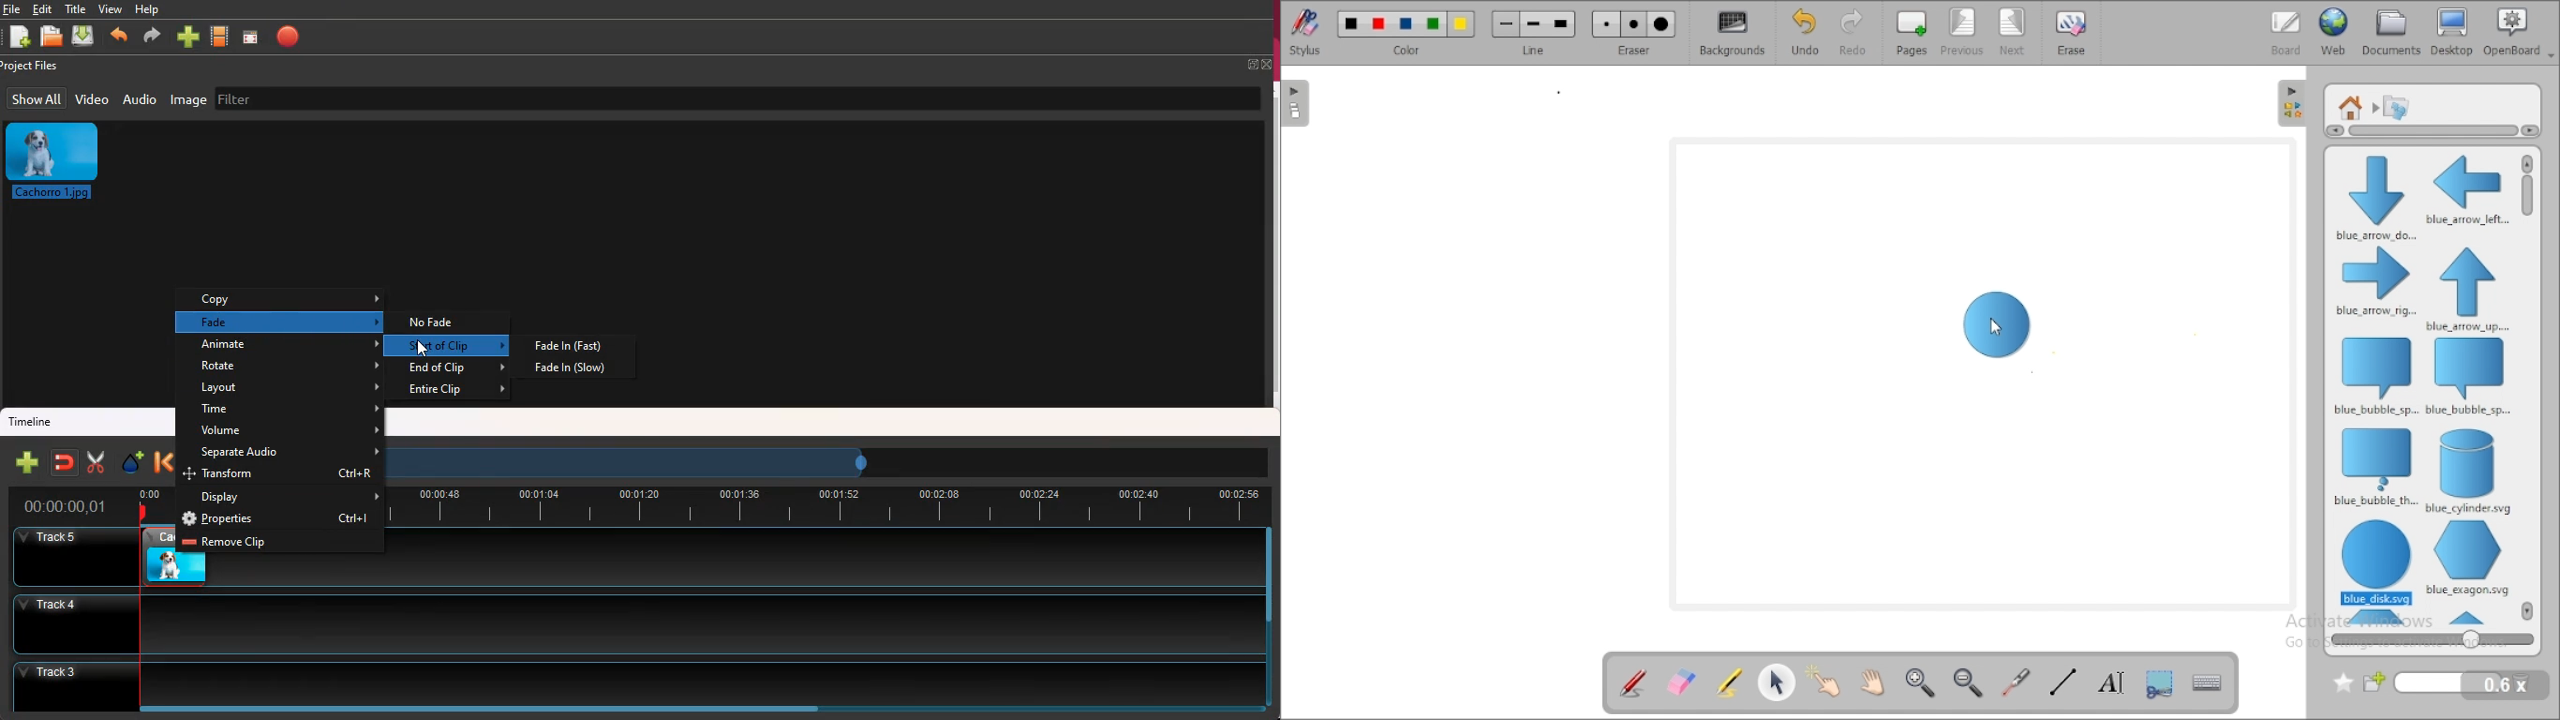  Describe the element at coordinates (27, 462) in the screenshot. I see `new` at that location.